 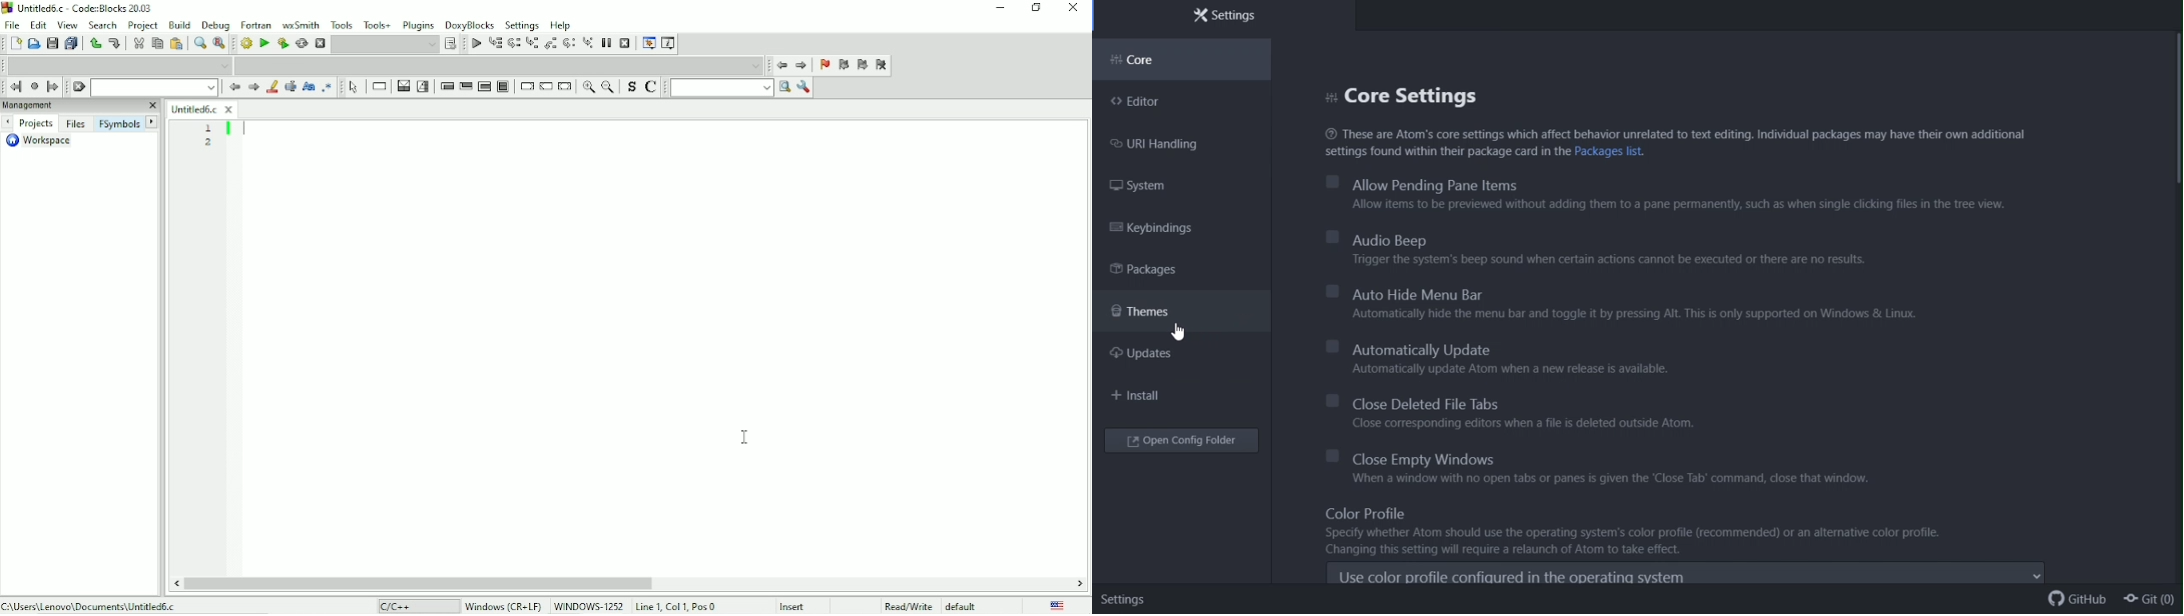 What do you see at coordinates (552, 45) in the screenshot?
I see `Step out` at bounding box center [552, 45].